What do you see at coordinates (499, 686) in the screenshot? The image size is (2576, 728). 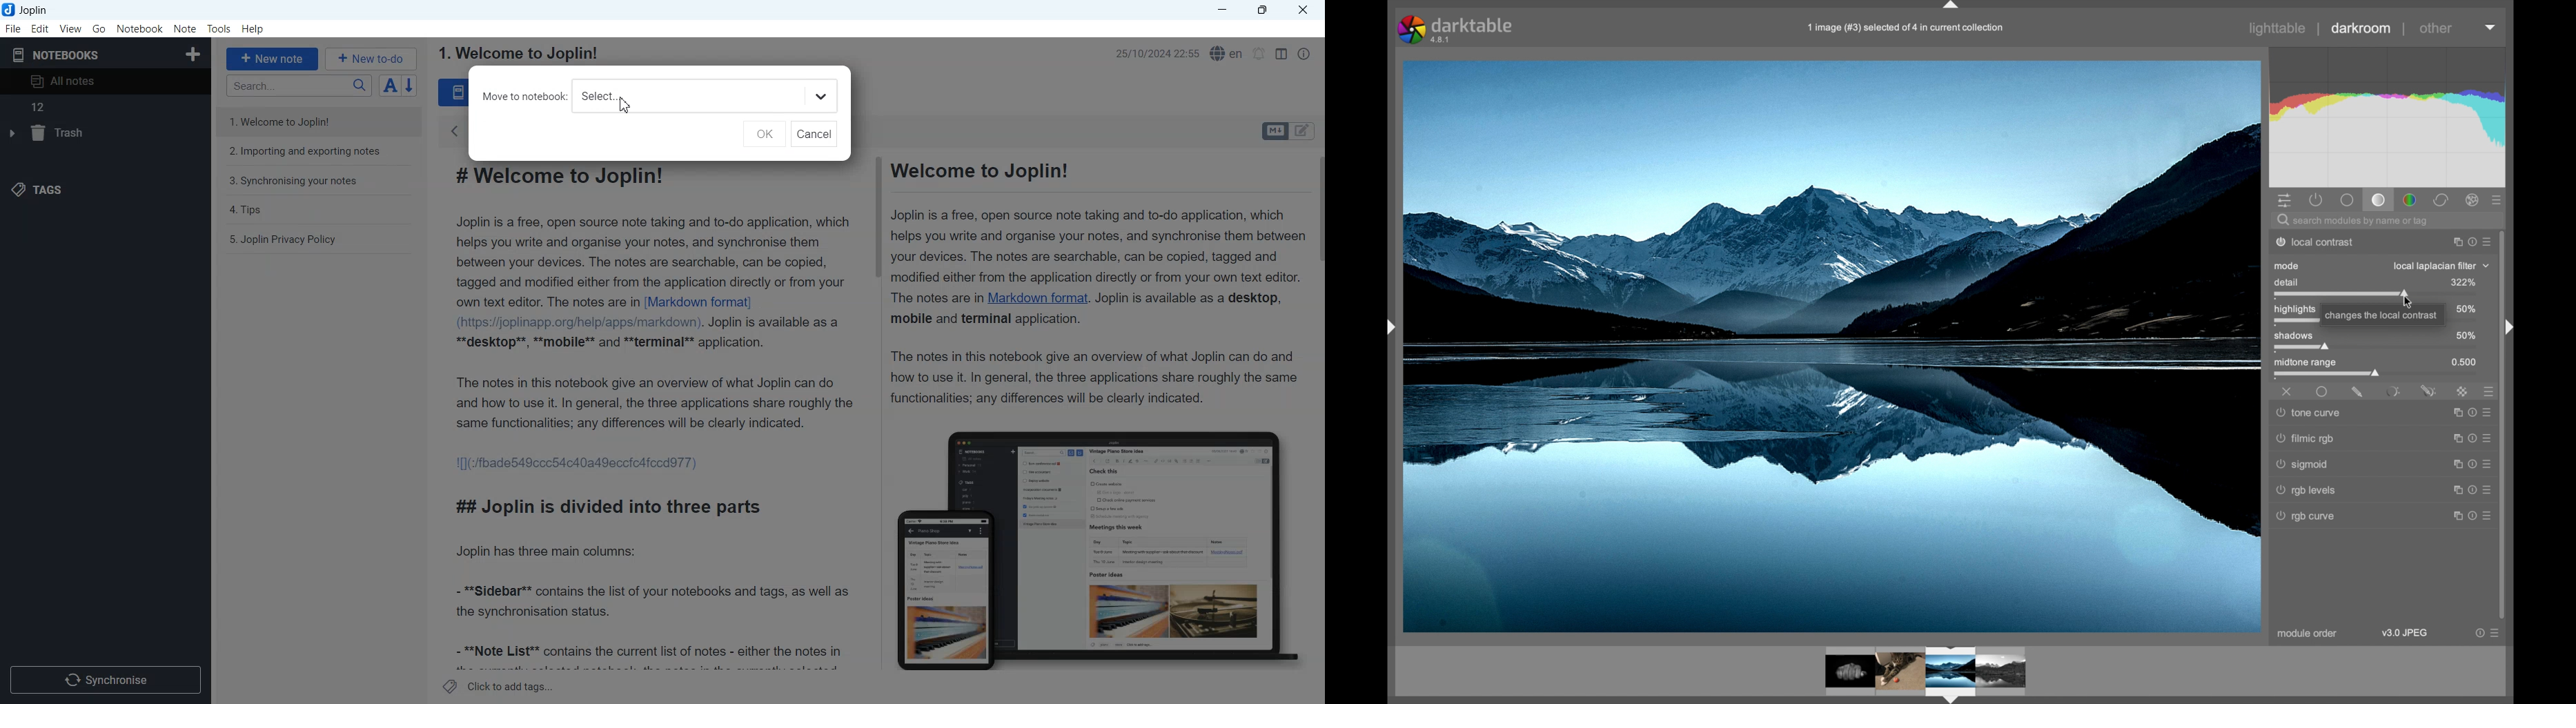 I see `Click to add tags` at bounding box center [499, 686].